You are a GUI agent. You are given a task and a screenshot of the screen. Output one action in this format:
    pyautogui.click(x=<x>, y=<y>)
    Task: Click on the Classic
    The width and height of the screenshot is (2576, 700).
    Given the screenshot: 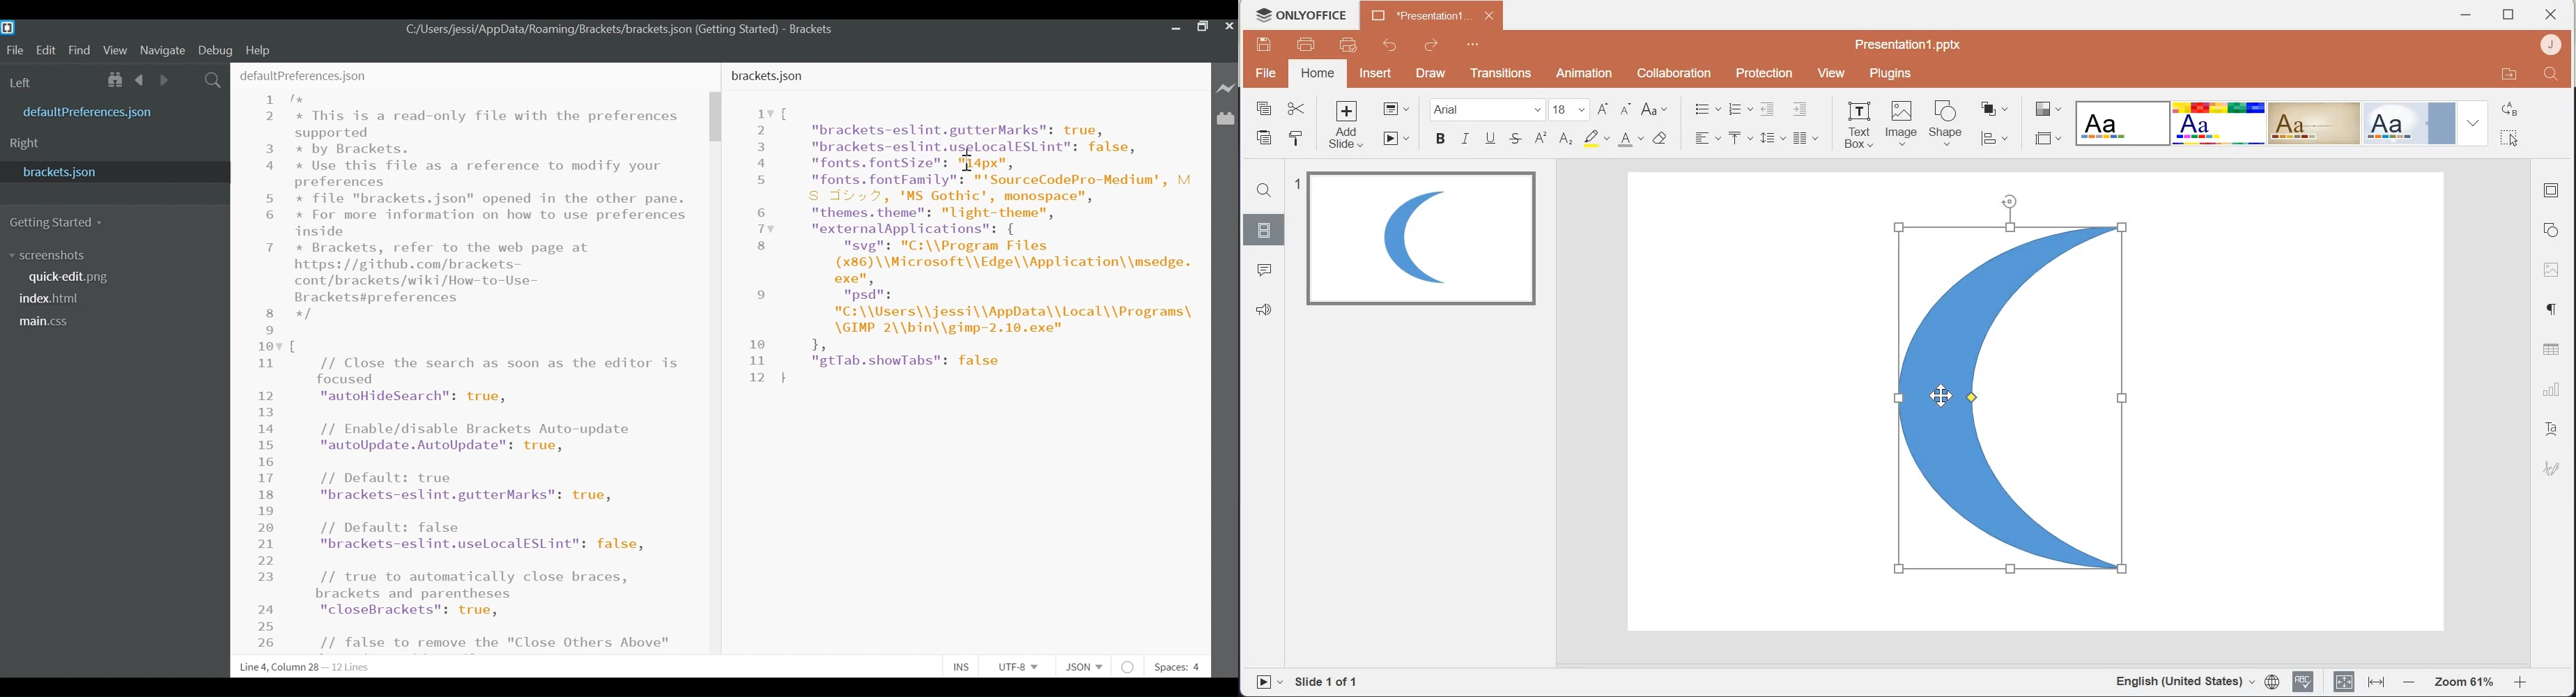 What is the action you would take?
    pyautogui.click(x=2315, y=123)
    